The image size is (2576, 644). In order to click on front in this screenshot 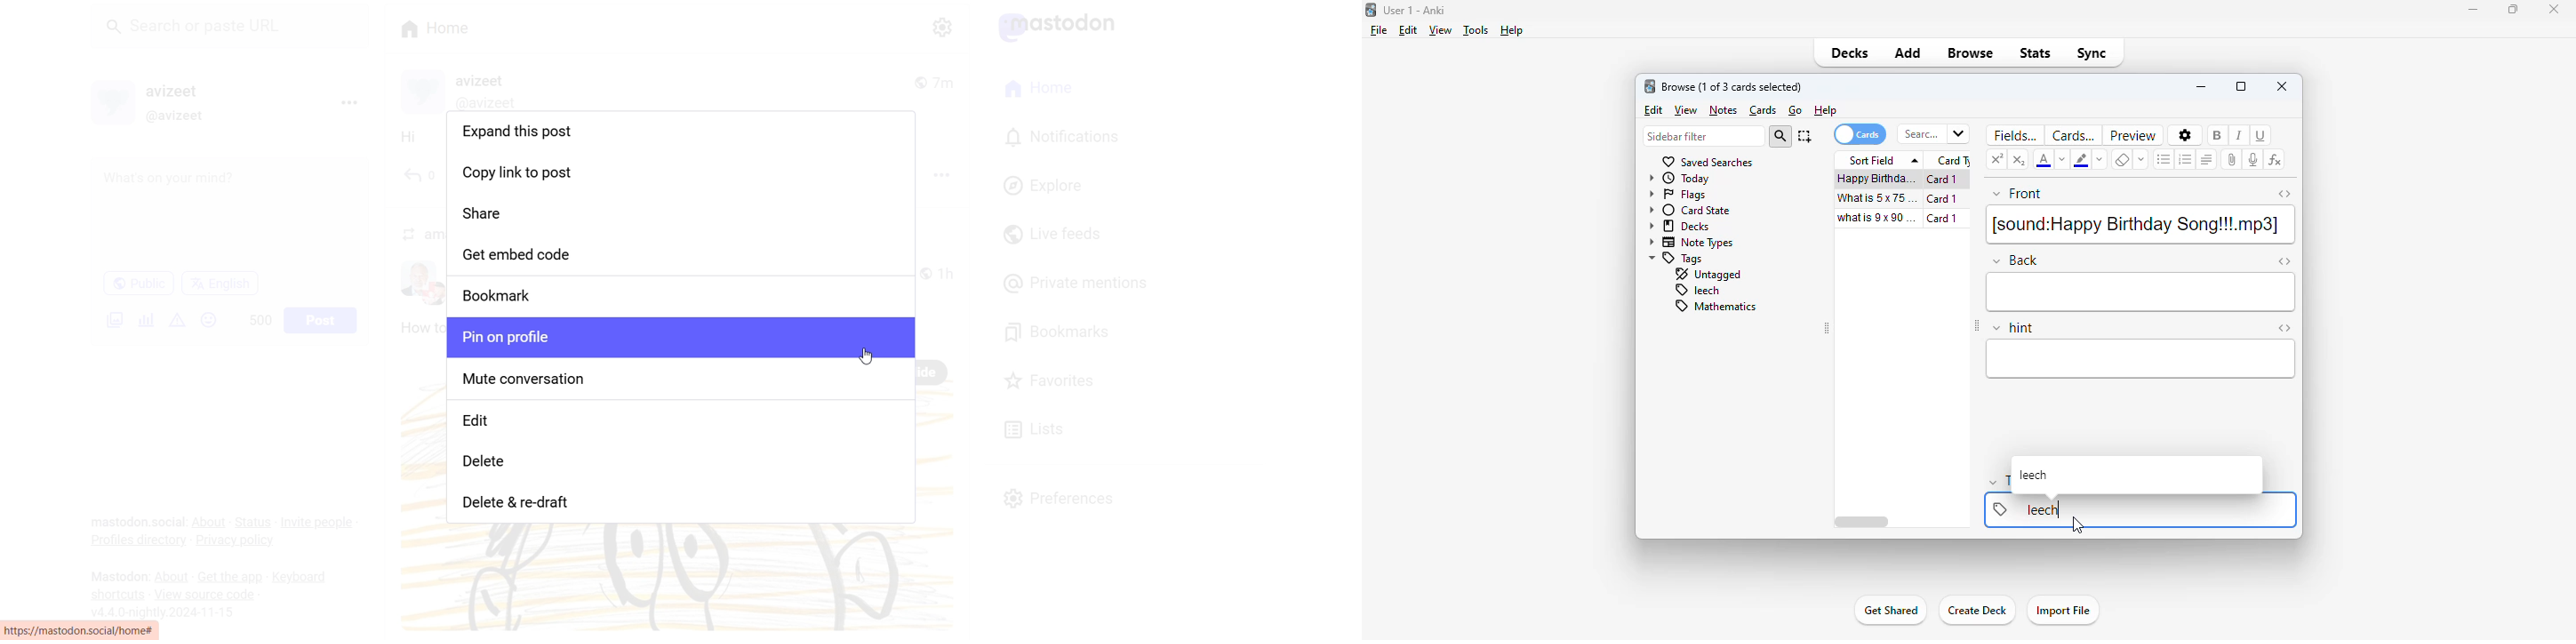, I will do `click(2018, 195)`.